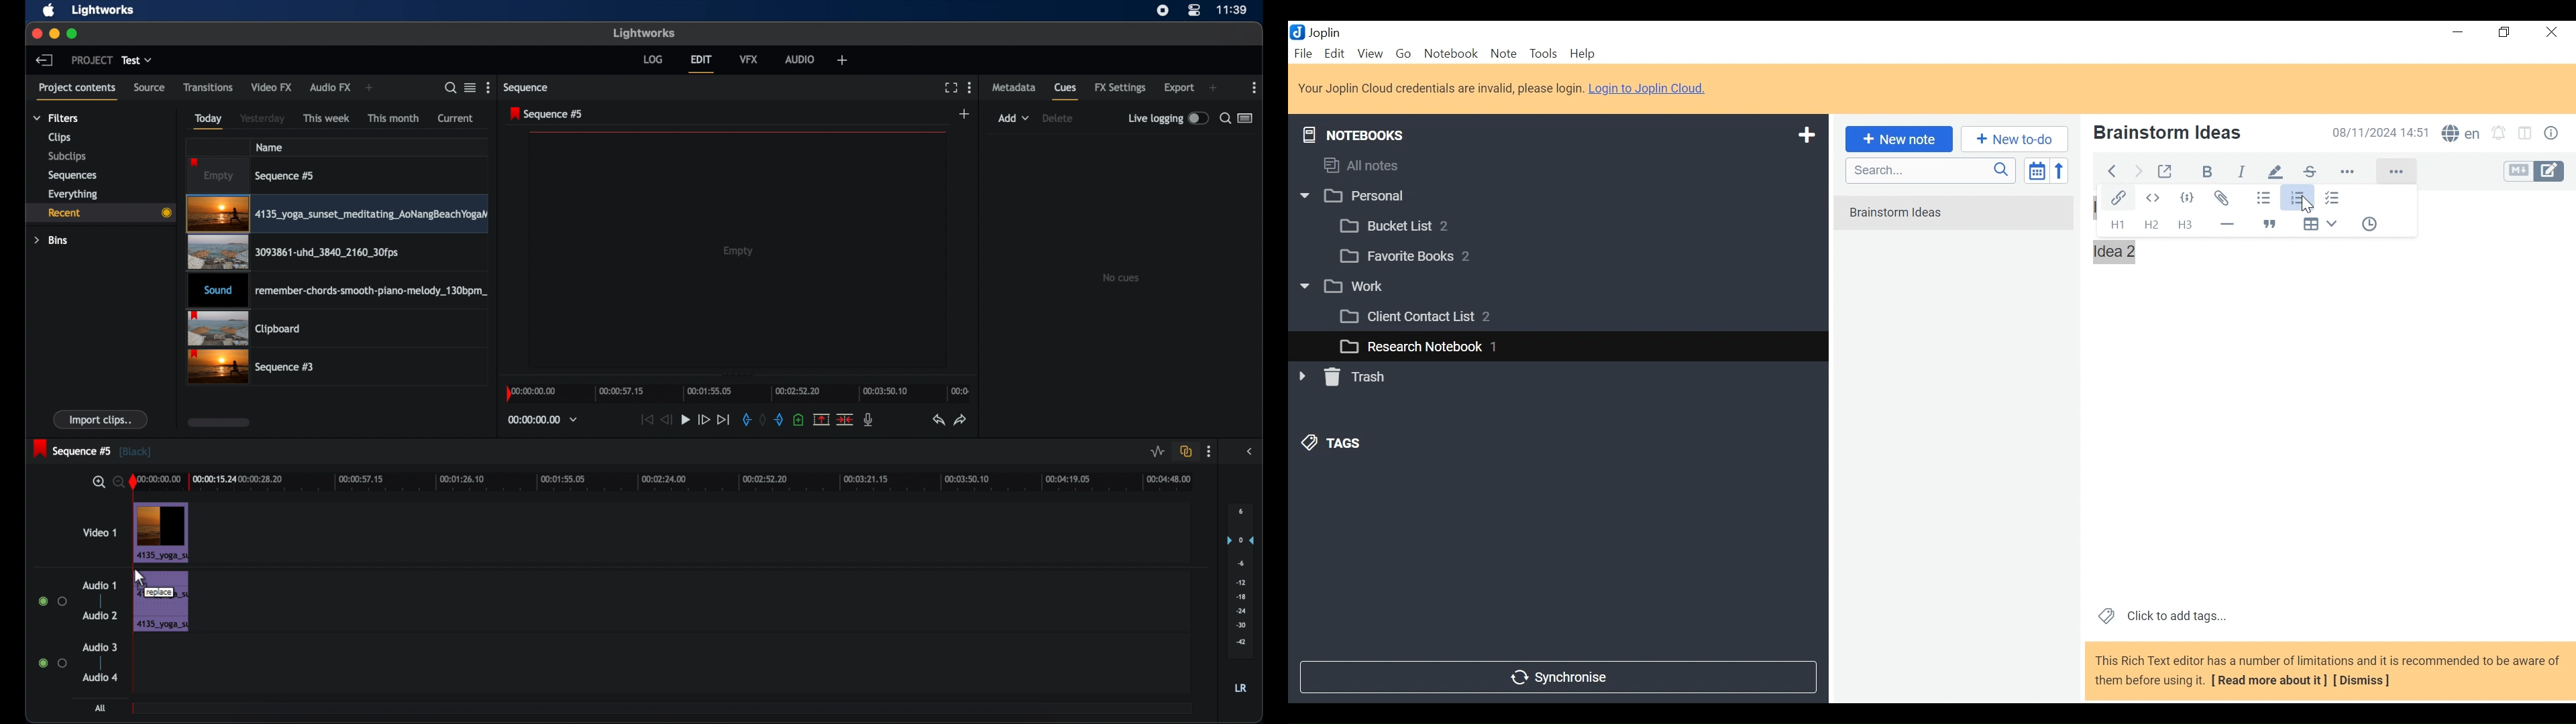  Describe the element at coordinates (937, 420) in the screenshot. I see `undo` at that location.